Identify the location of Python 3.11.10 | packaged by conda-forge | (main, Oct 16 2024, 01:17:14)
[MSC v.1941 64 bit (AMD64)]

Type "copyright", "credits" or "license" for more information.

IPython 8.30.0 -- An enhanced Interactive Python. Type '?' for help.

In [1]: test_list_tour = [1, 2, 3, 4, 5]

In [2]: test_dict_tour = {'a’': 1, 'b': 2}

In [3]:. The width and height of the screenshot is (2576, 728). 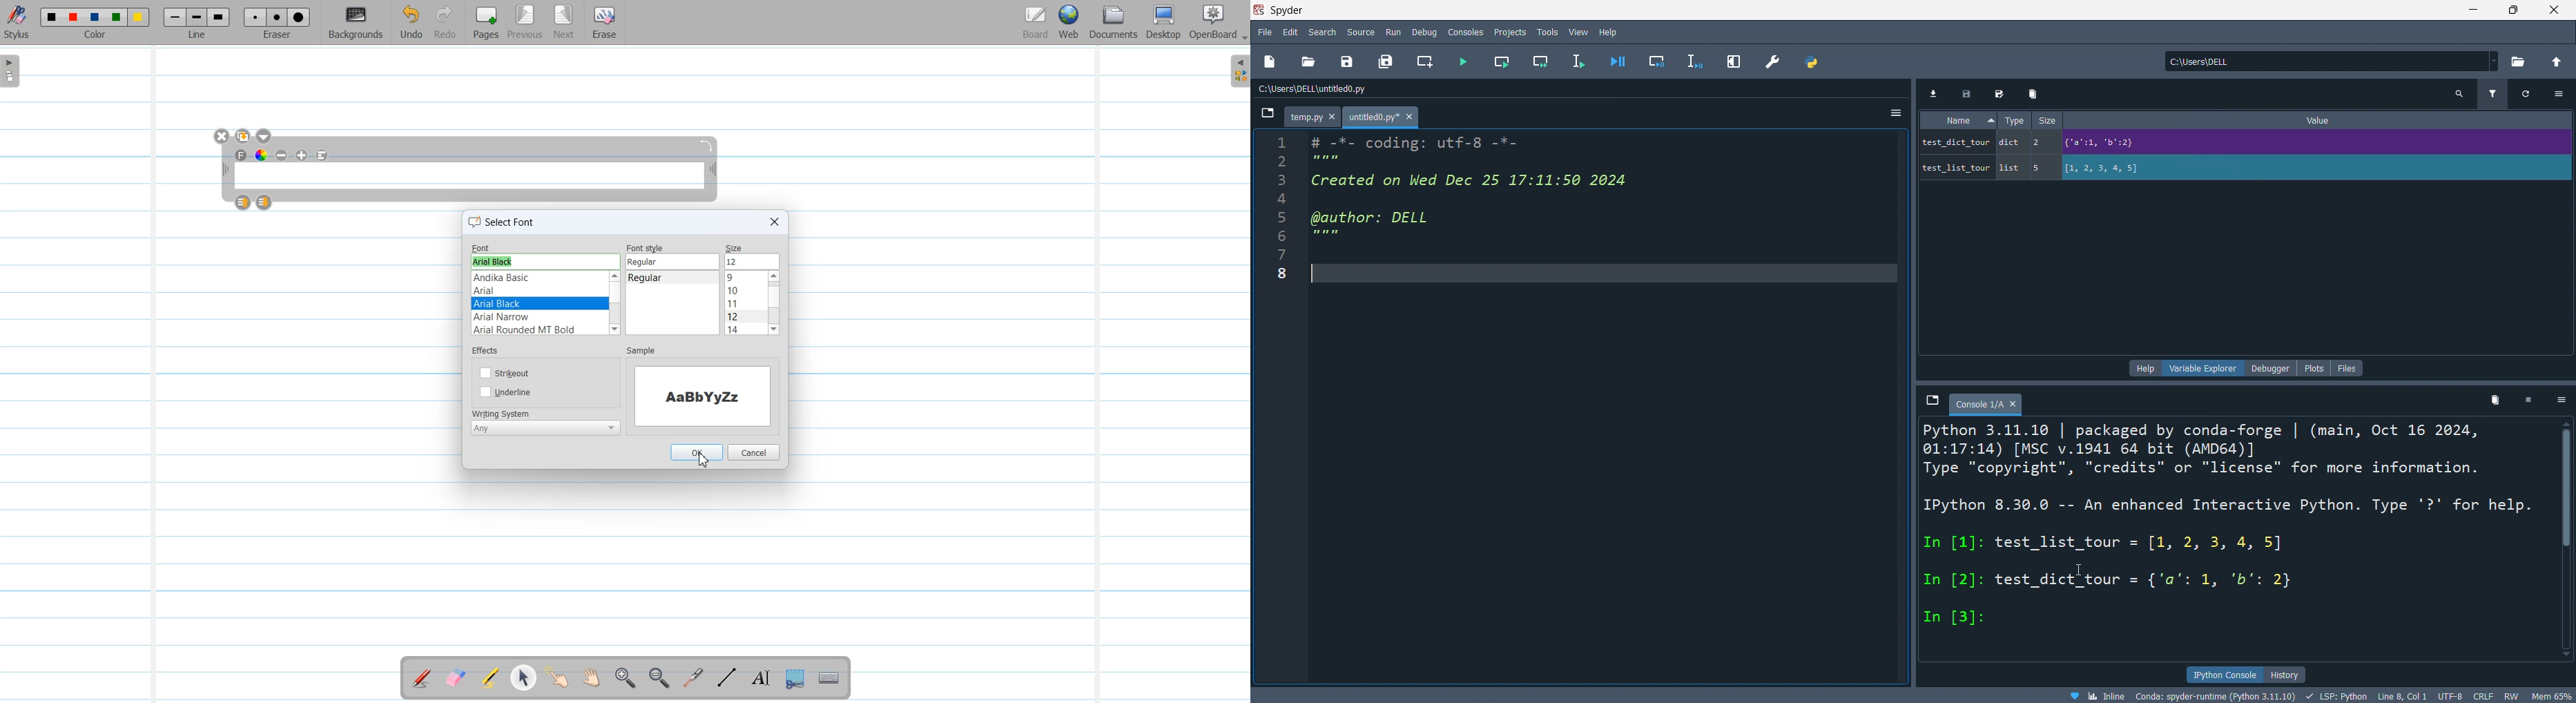
(2222, 530).